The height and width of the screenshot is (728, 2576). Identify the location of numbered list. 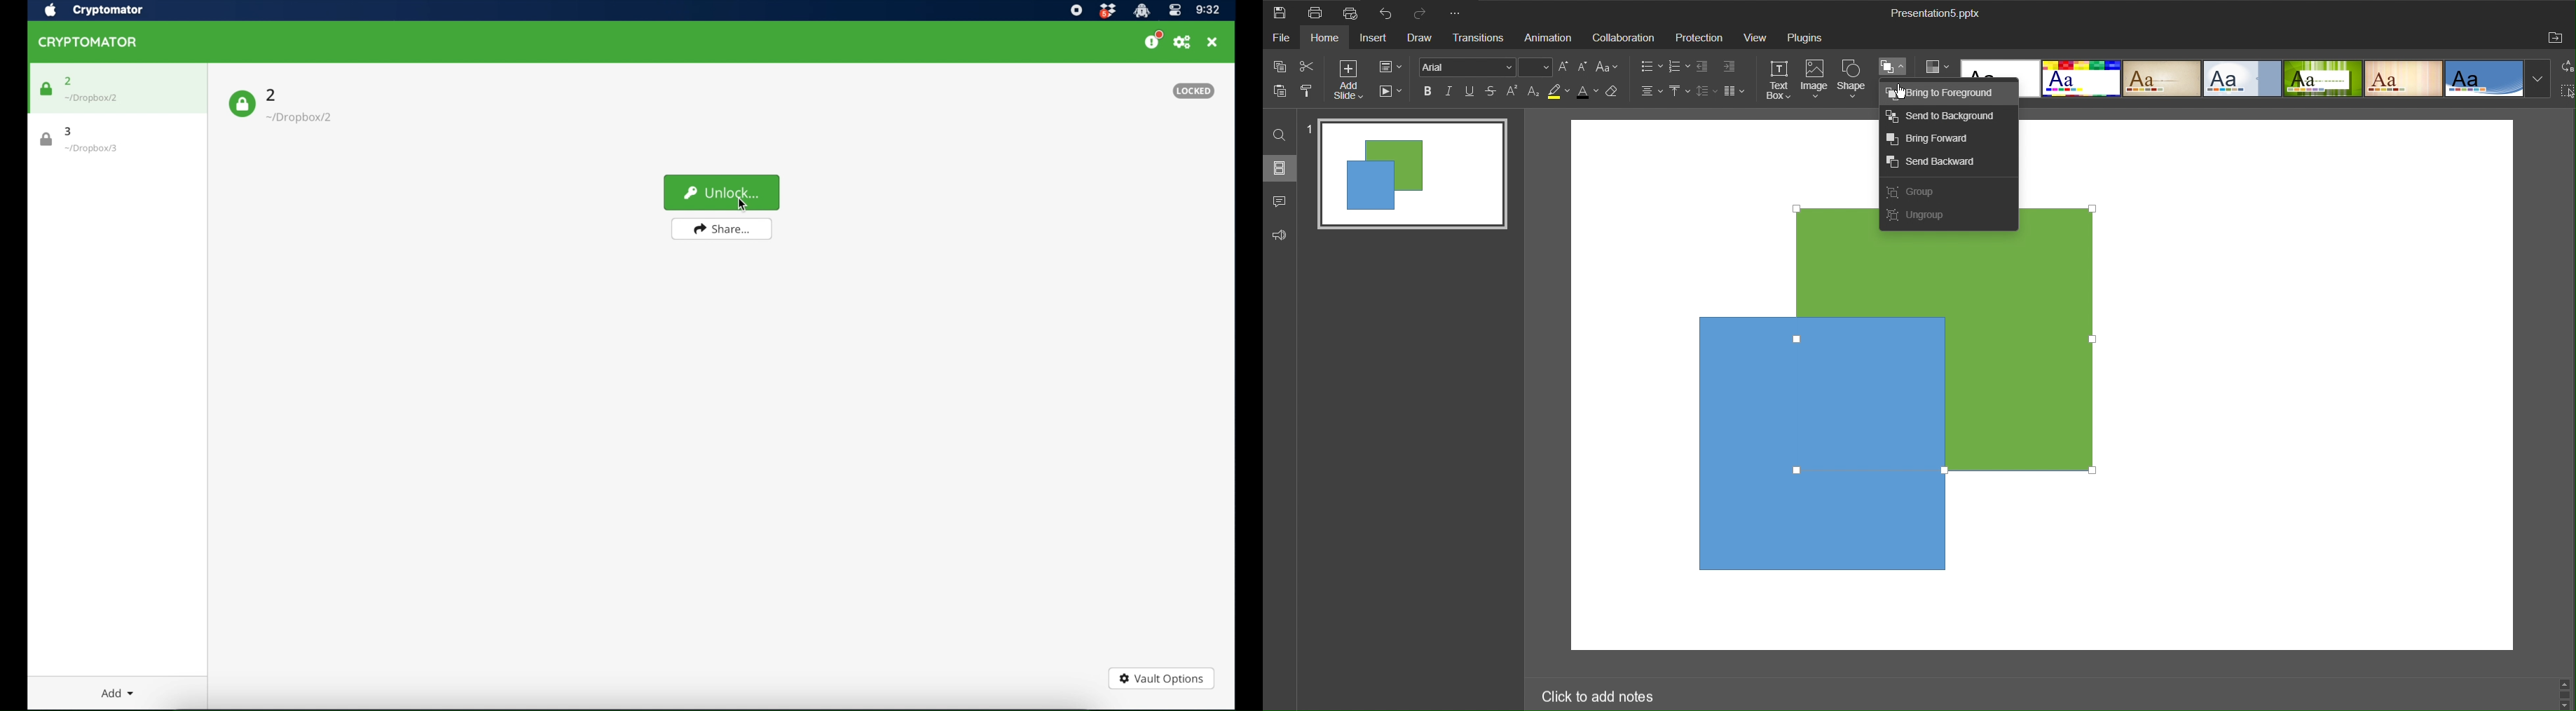
(1678, 67).